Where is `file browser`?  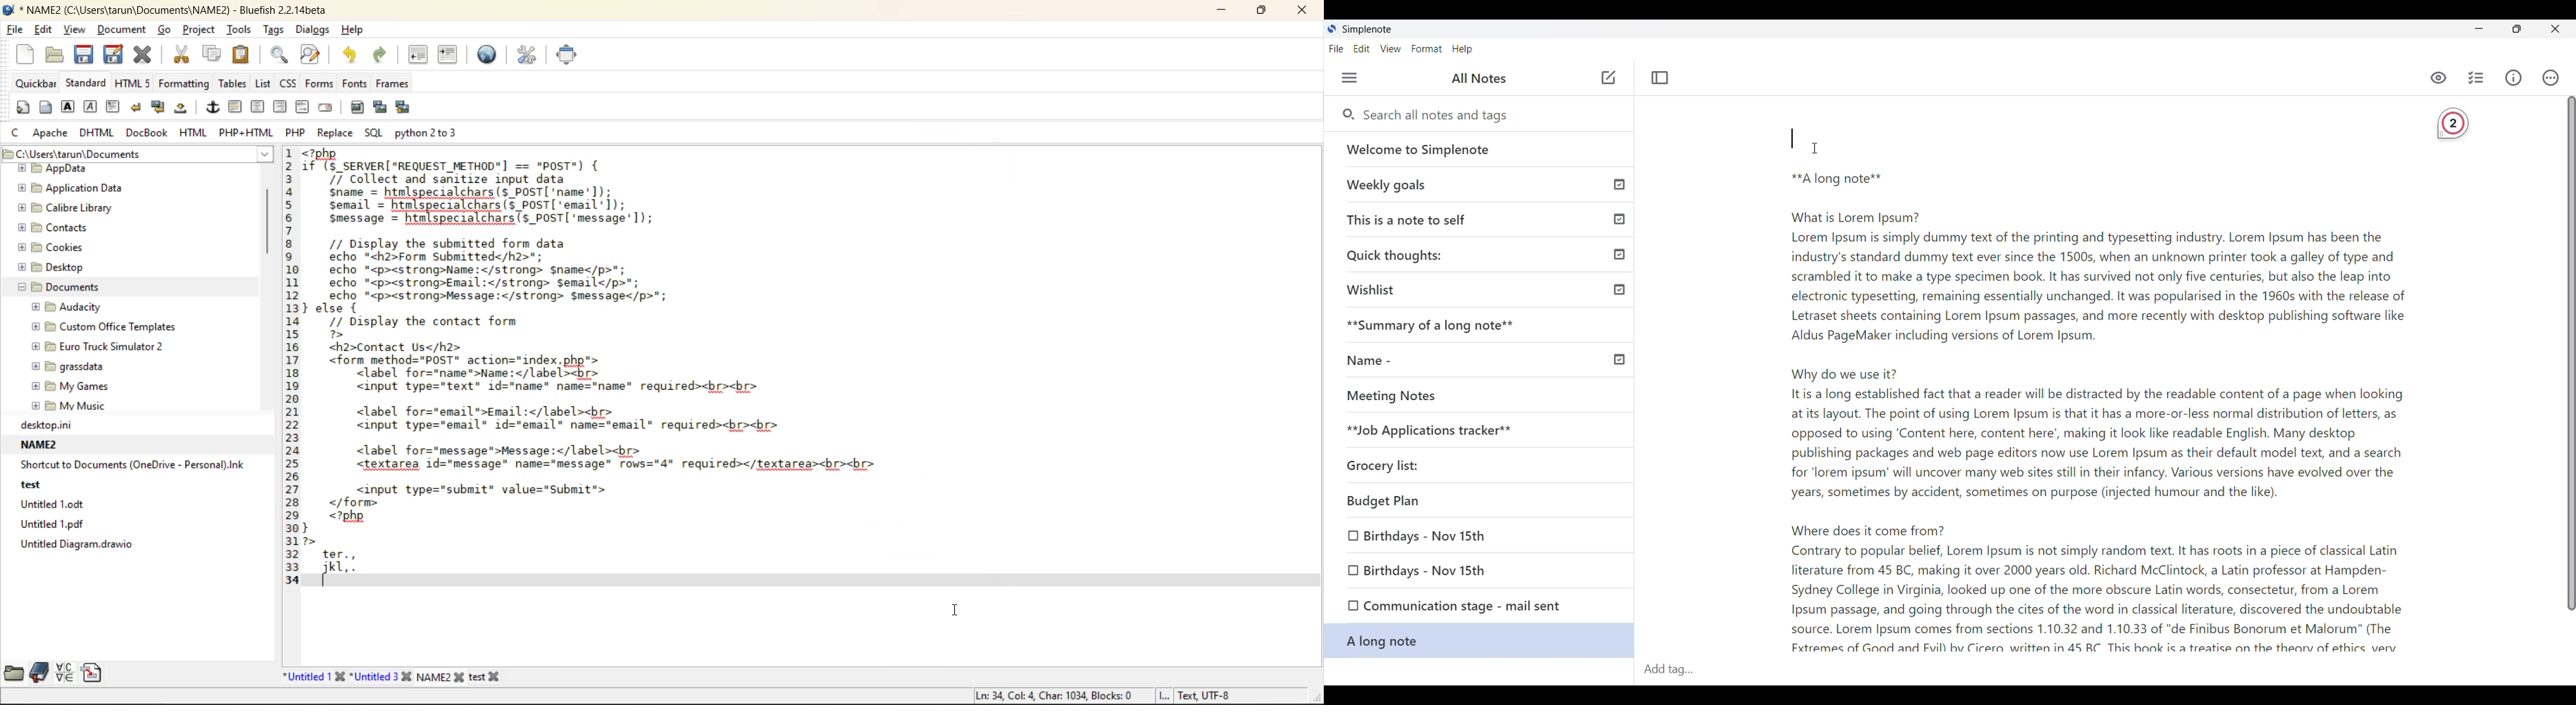 file browser is located at coordinates (14, 671).